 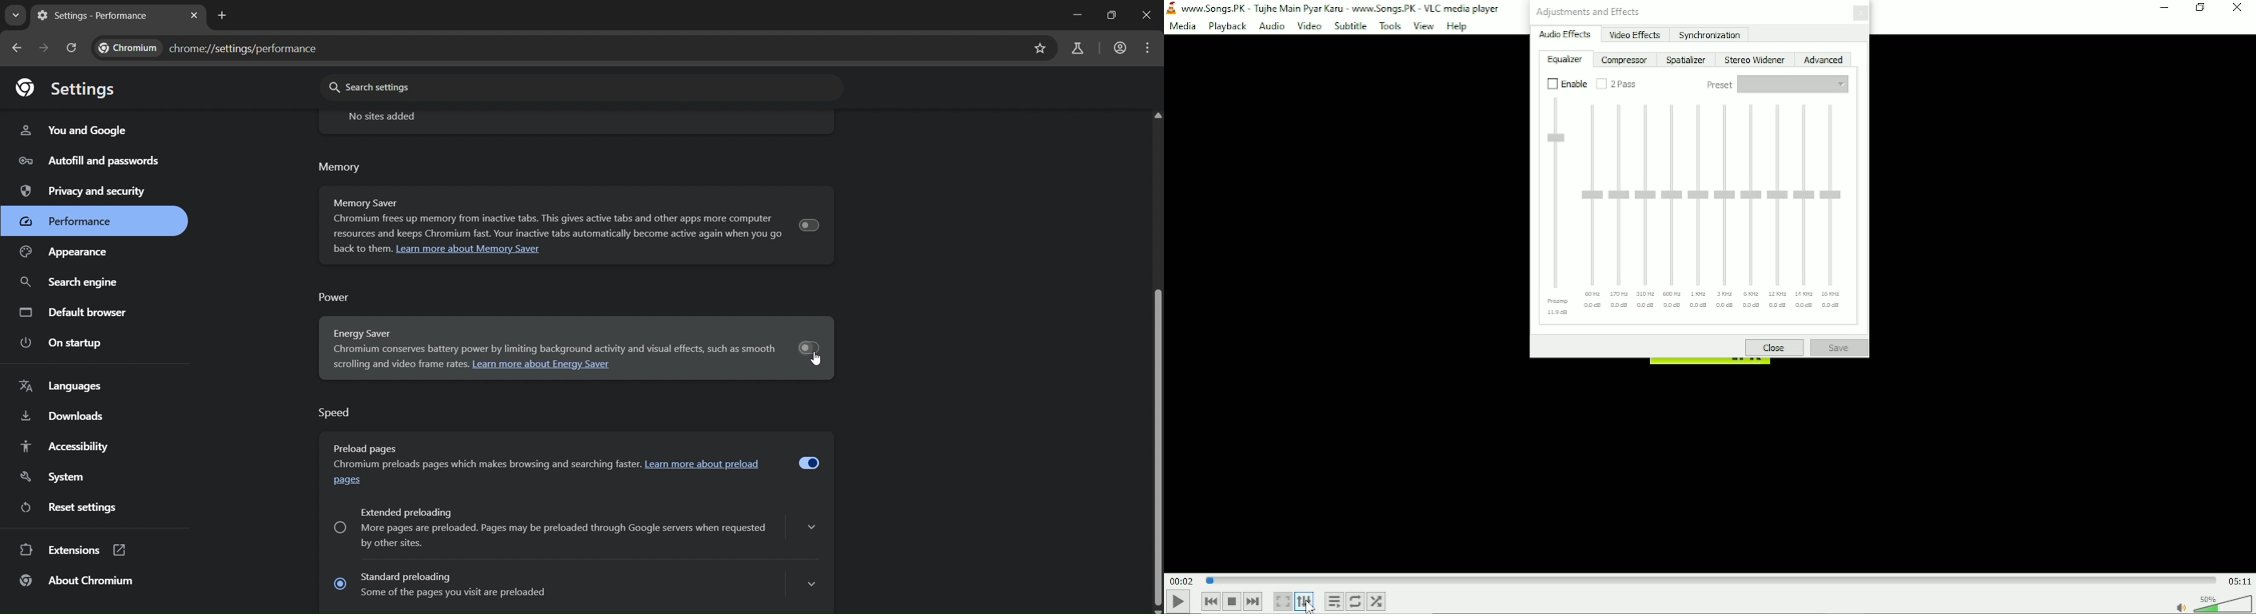 What do you see at coordinates (705, 463) in the screenshot?
I see `learn mroe about preload` at bounding box center [705, 463].